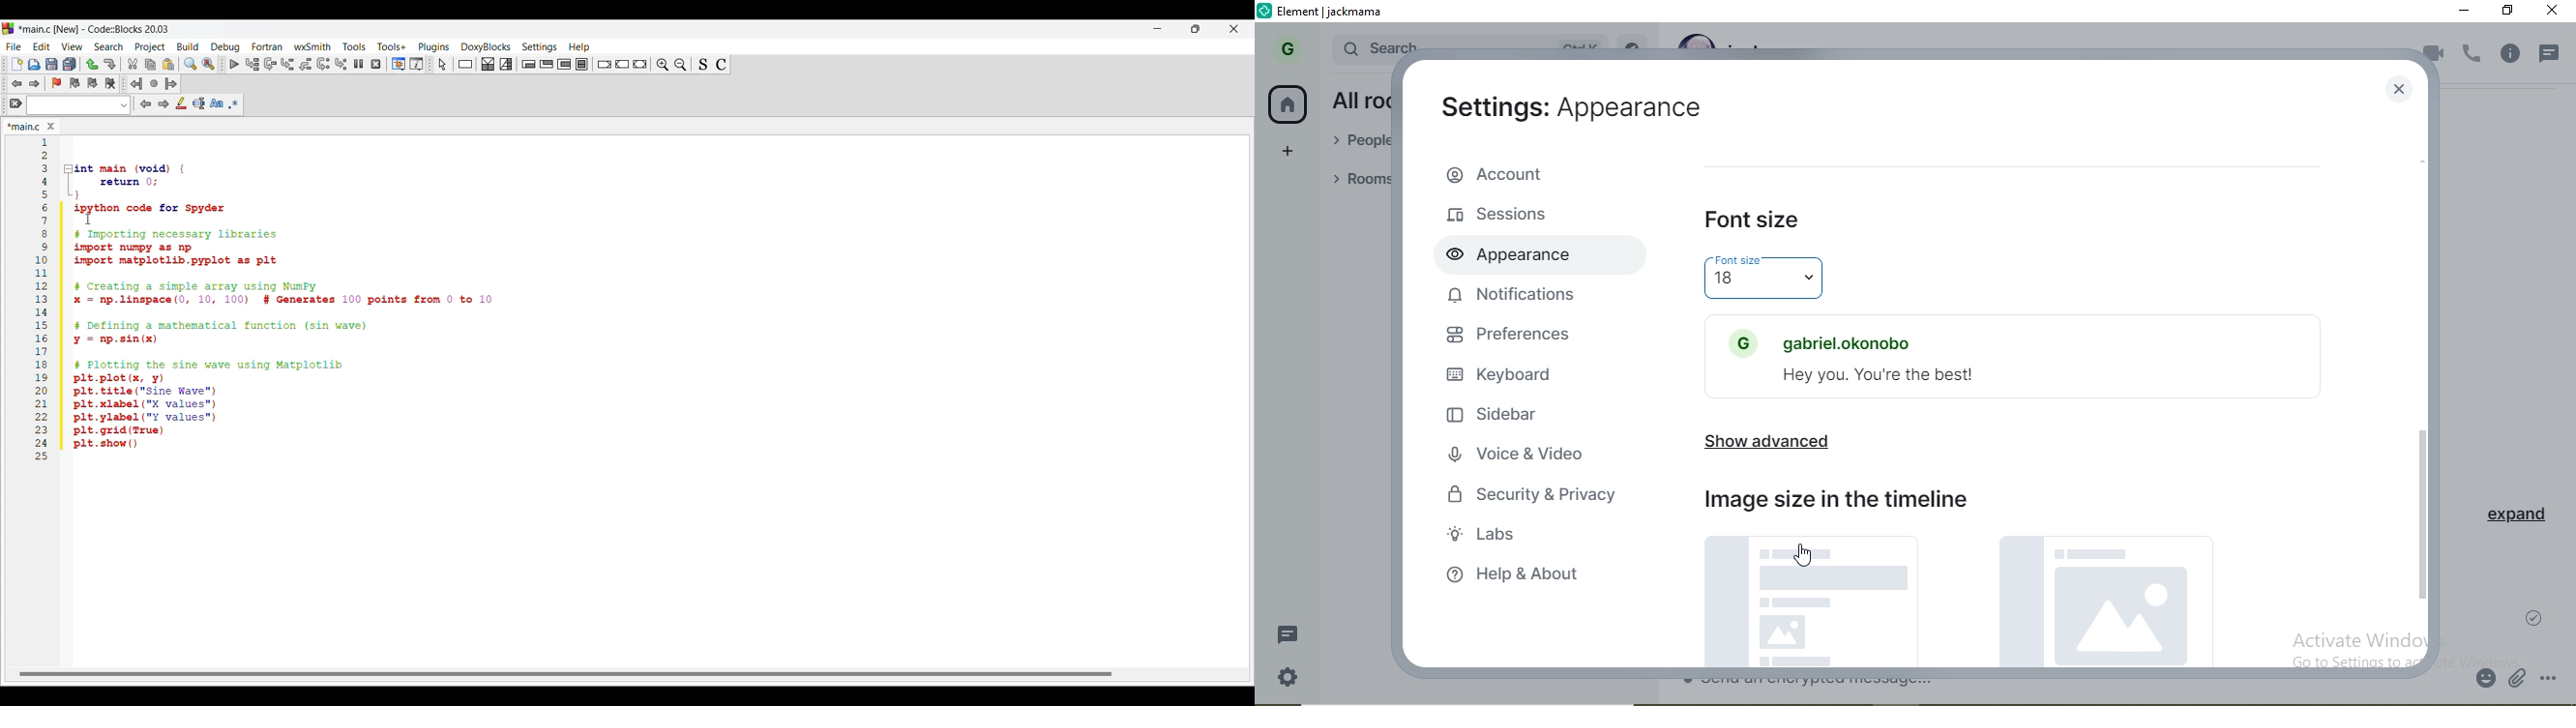  I want to click on cursor, so click(1803, 554).